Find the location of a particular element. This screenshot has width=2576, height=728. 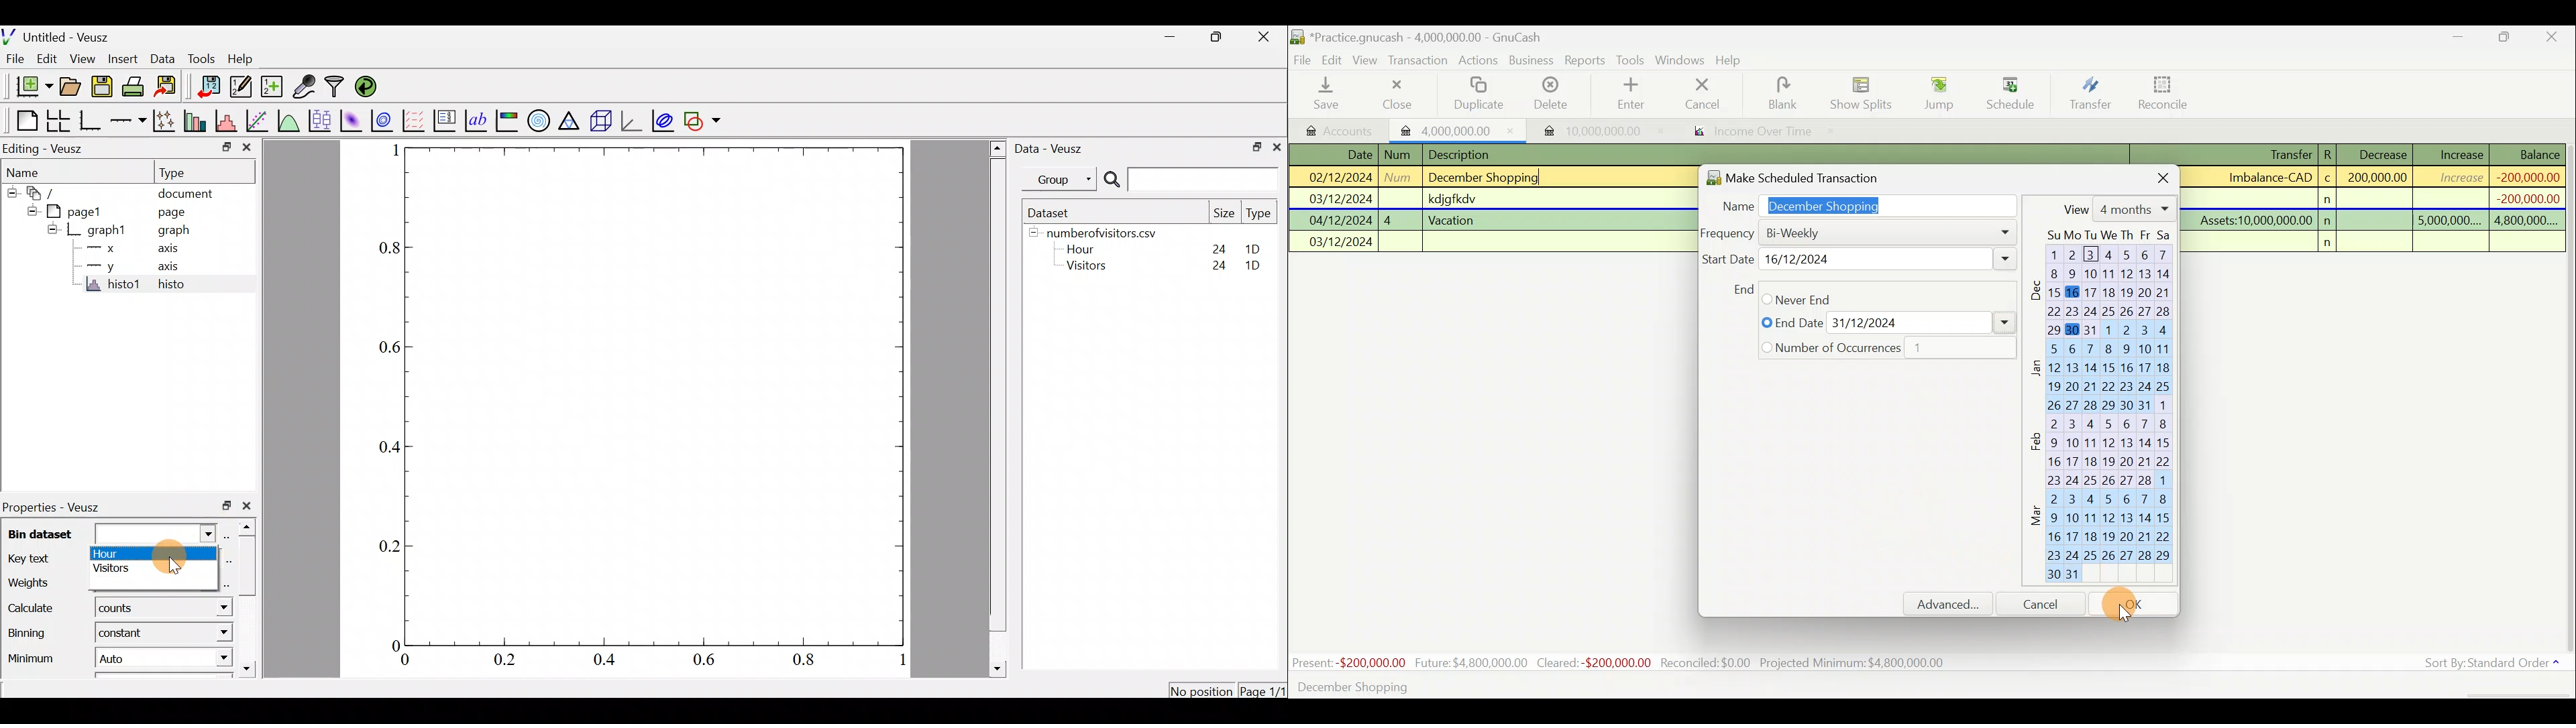

Advanced is located at coordinates (1954, 604).